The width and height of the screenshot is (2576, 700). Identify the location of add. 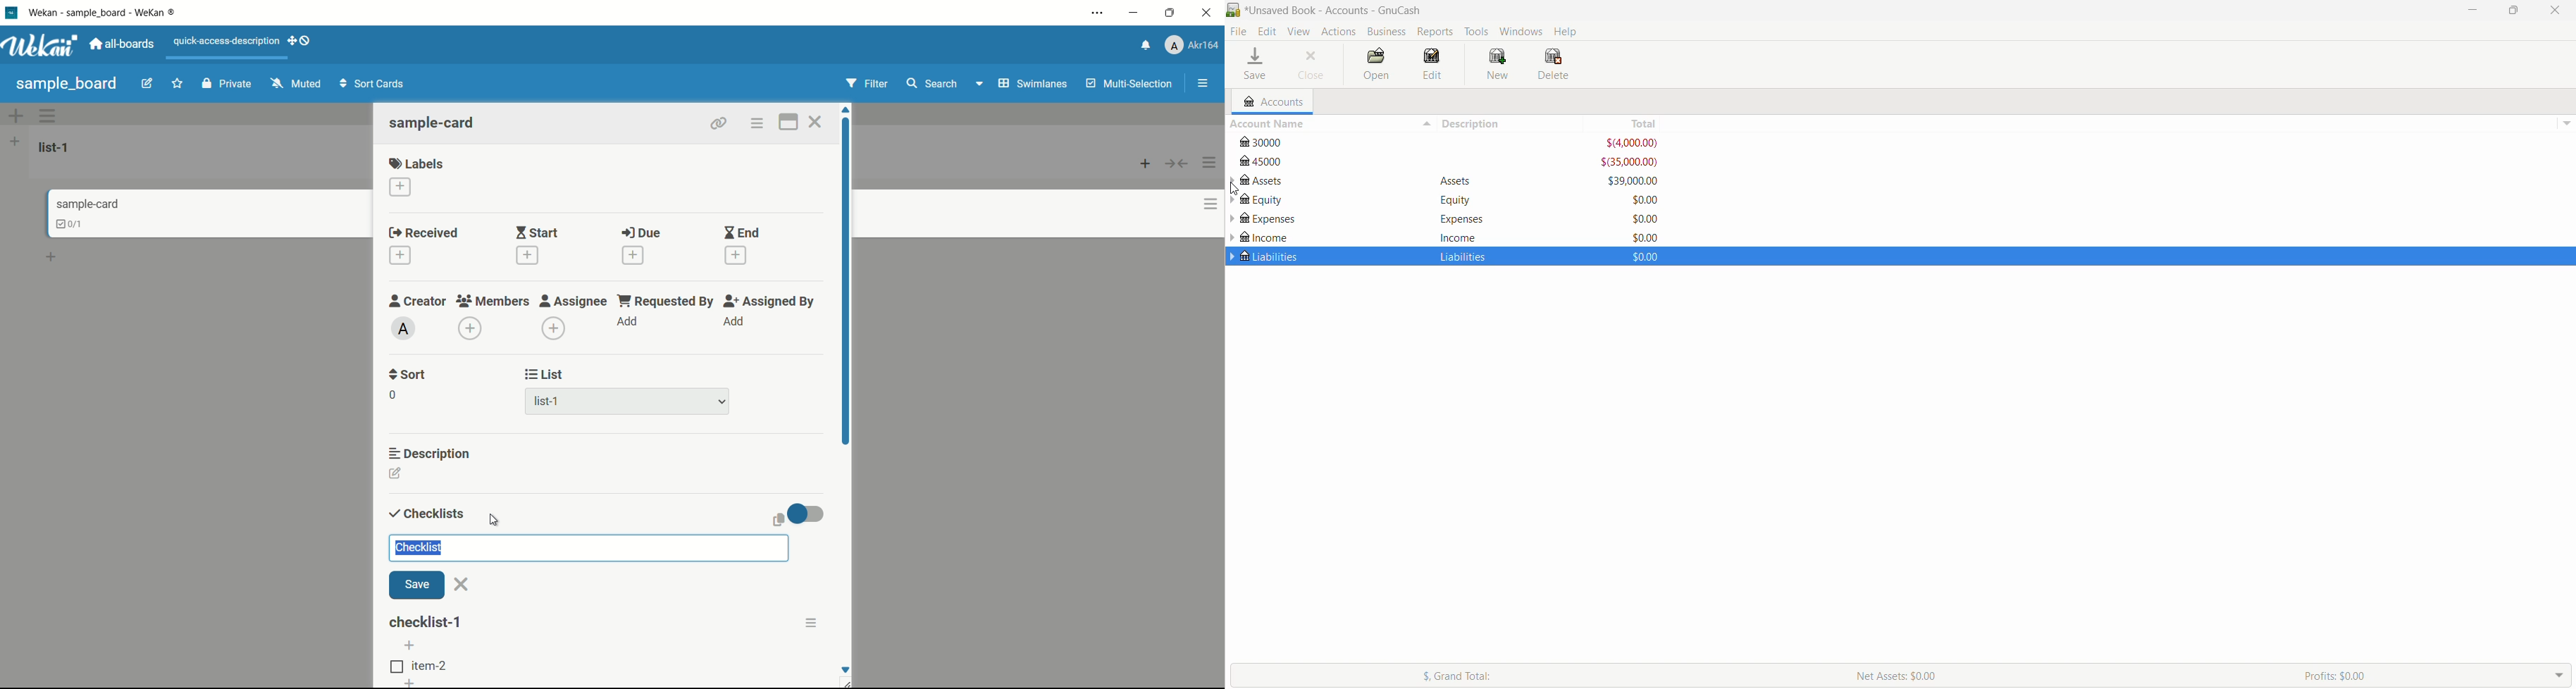
(733, 322).